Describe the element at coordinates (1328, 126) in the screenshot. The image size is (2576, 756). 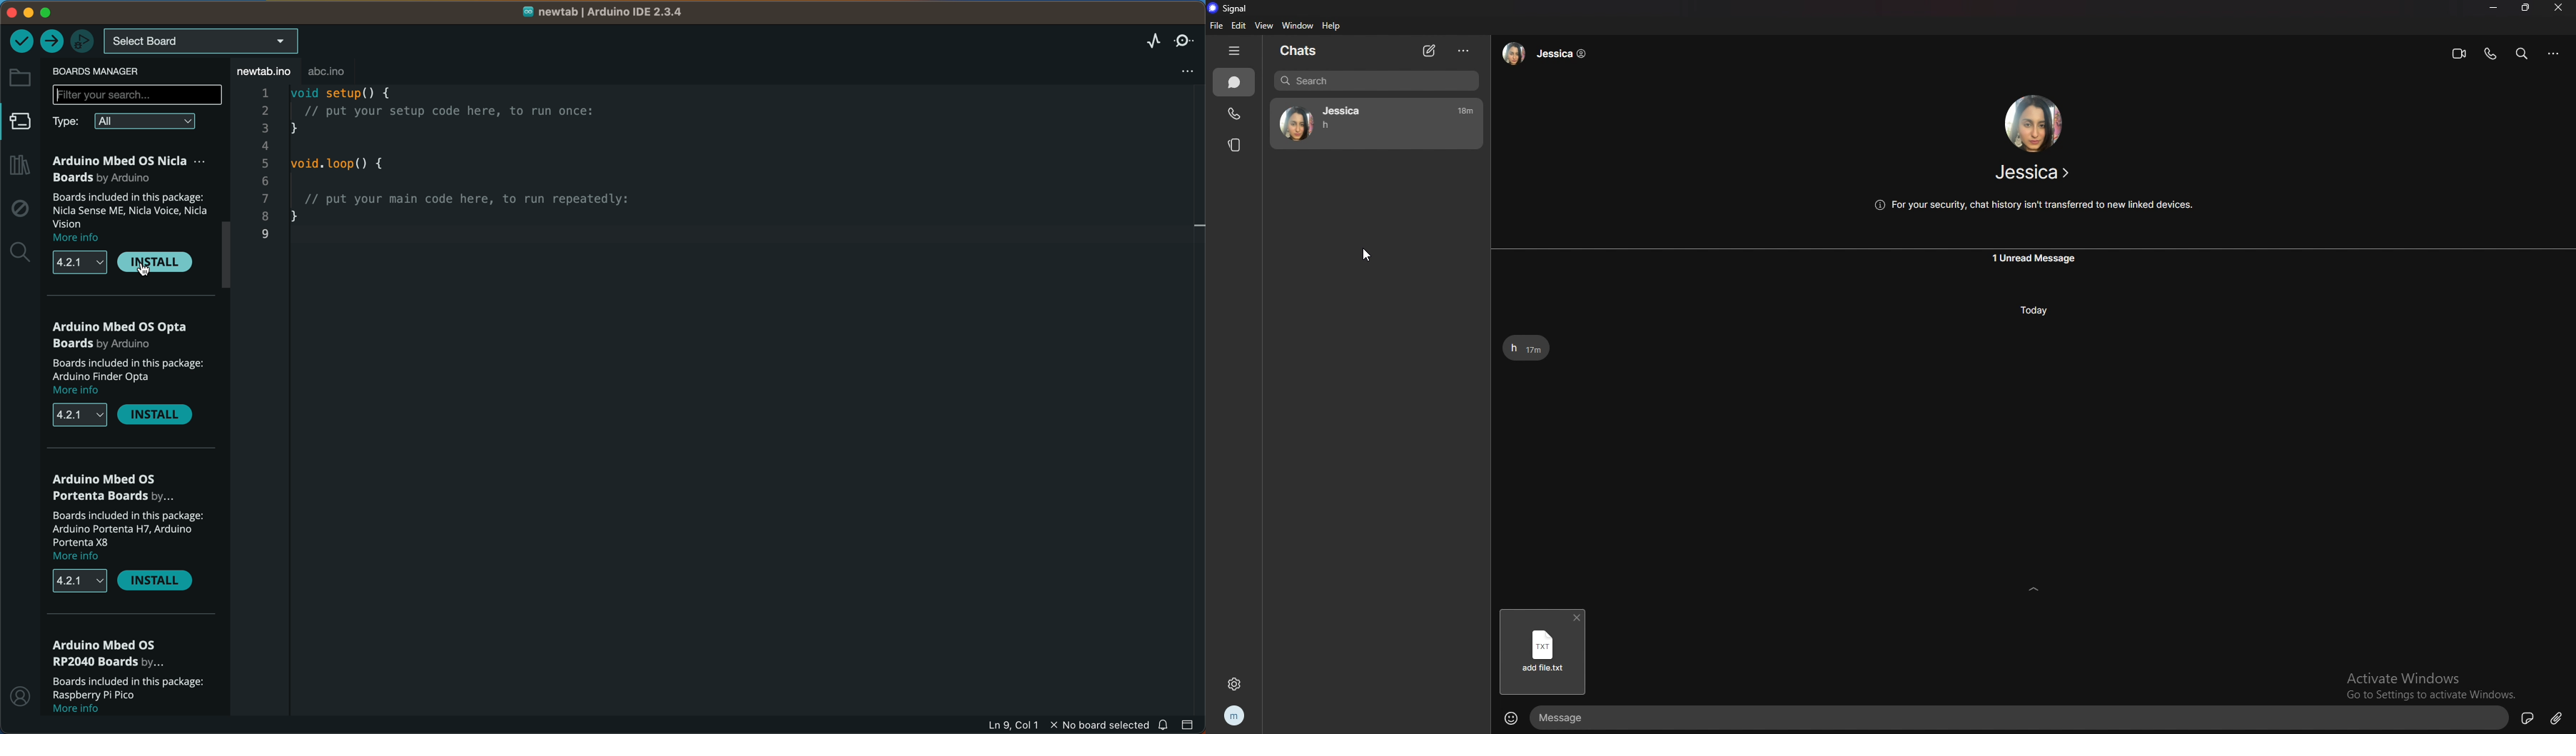
I see `h` at that location.